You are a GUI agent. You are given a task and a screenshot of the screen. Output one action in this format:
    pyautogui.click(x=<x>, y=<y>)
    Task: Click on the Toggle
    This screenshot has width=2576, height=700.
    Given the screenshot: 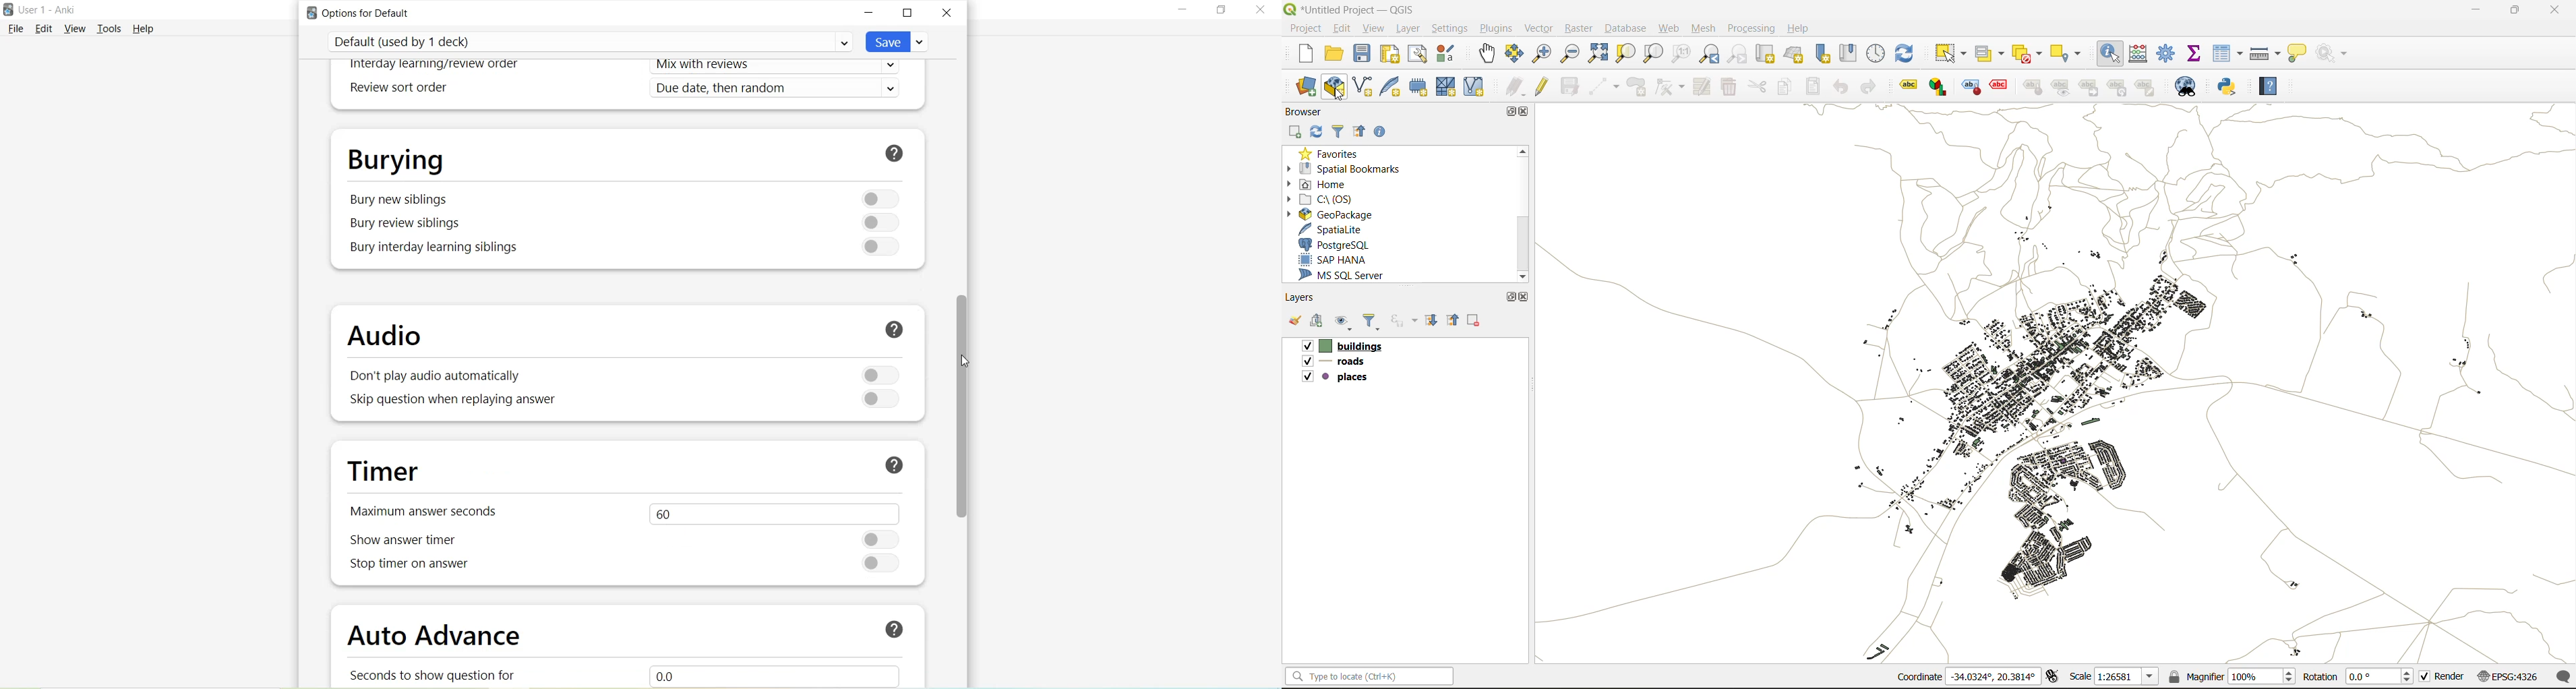 What is the action you would take?
    pyautogui.click(x=883, y=563)
    